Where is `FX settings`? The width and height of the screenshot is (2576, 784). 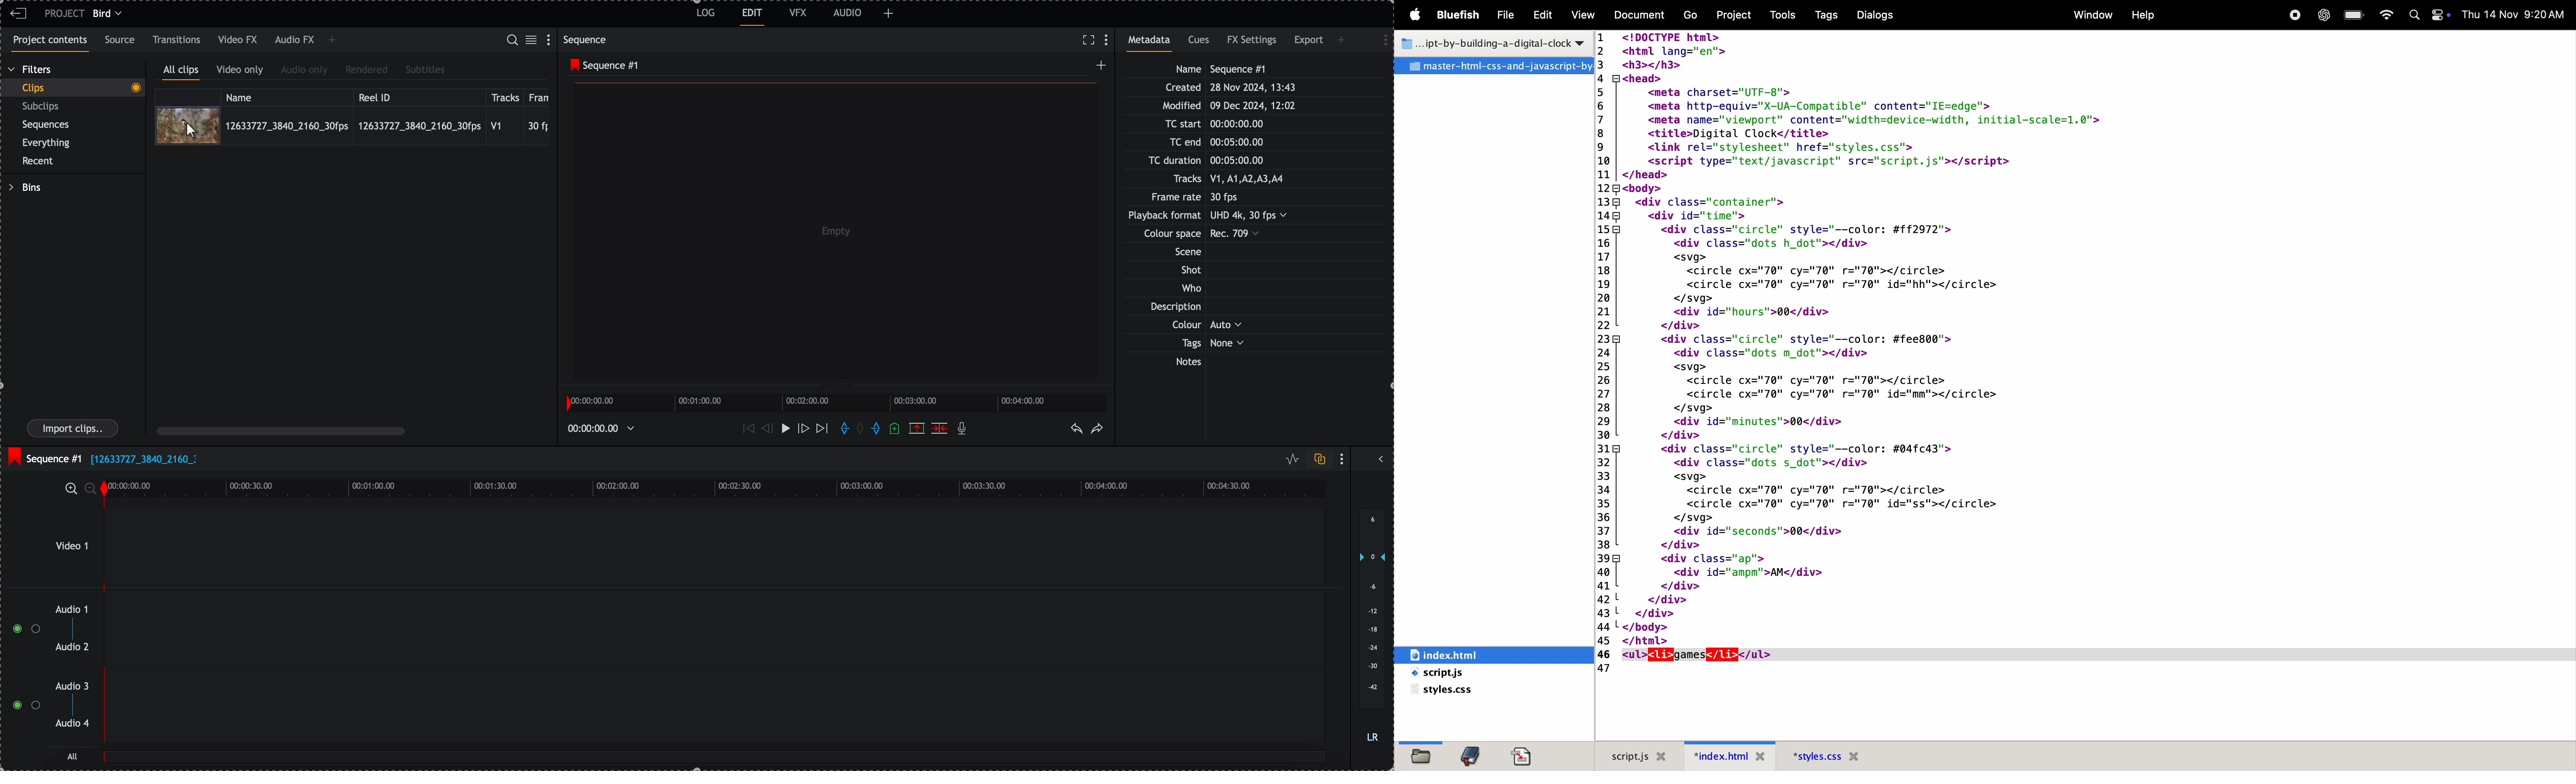 FX settings is located at coordinates (1253, 42).